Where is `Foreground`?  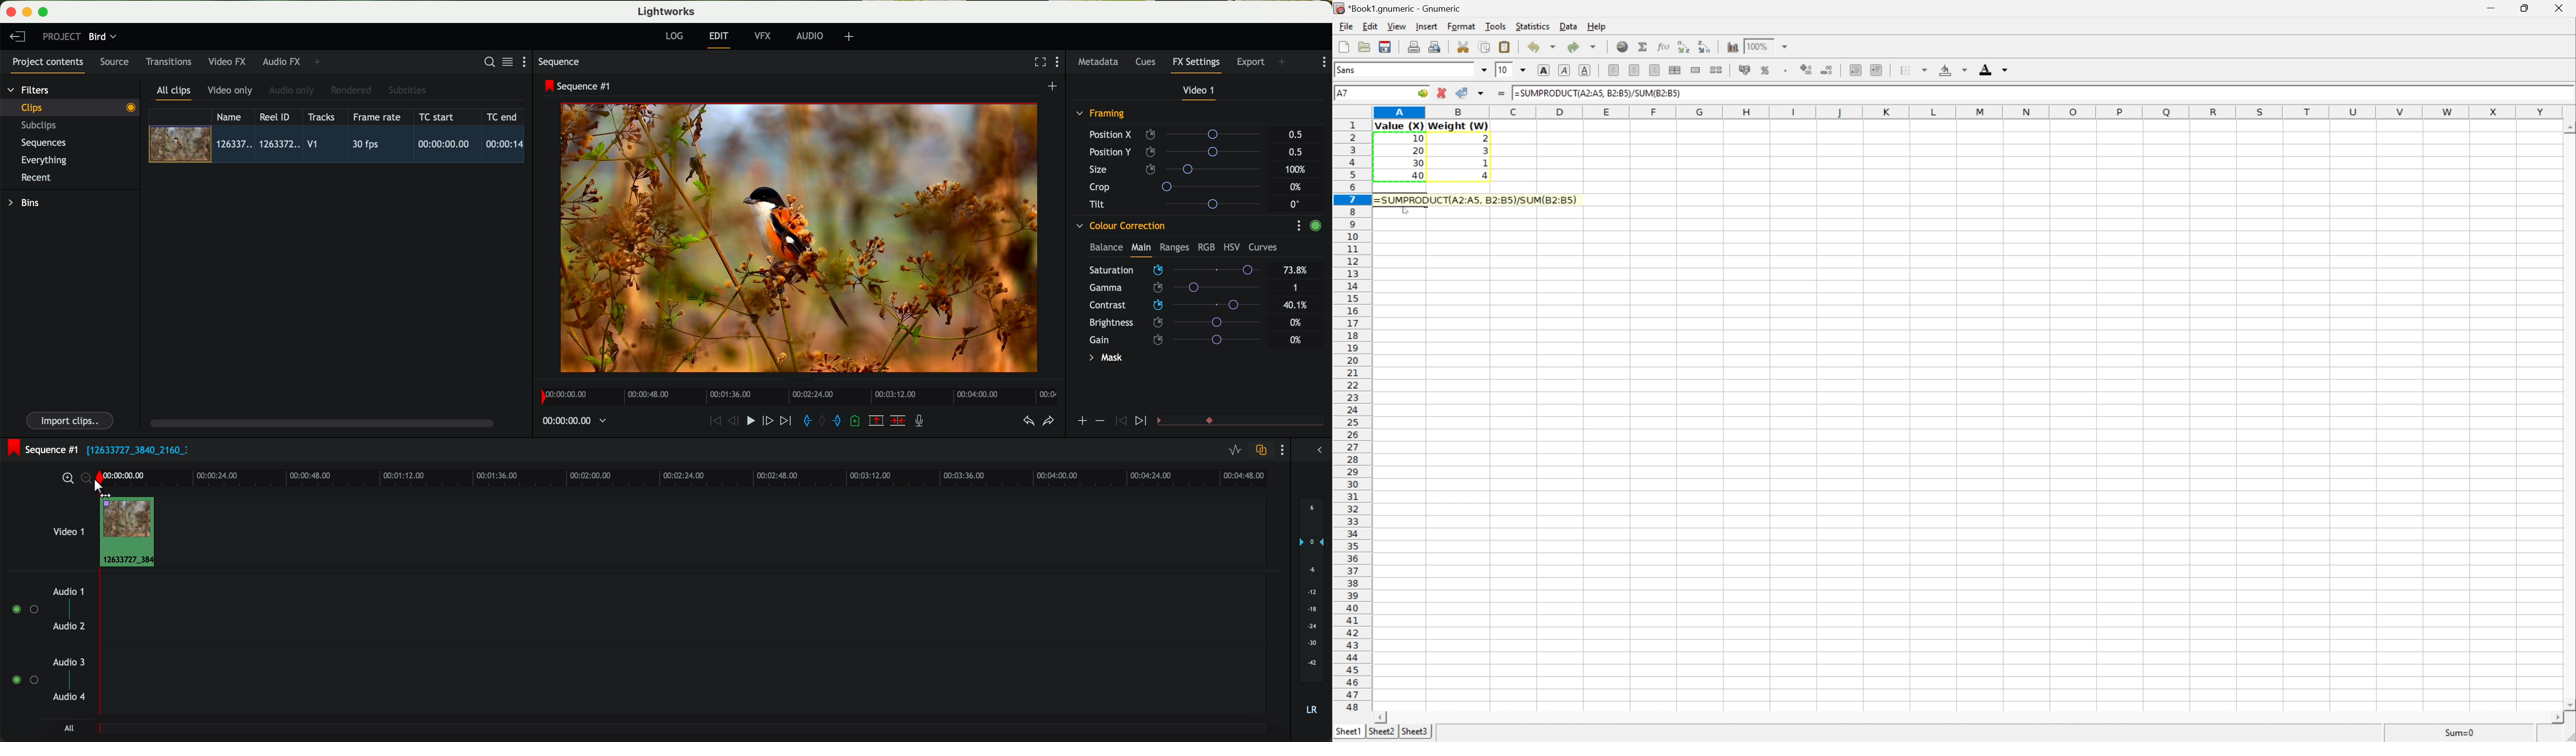 Foreground is located at coordinates (1997, 68).